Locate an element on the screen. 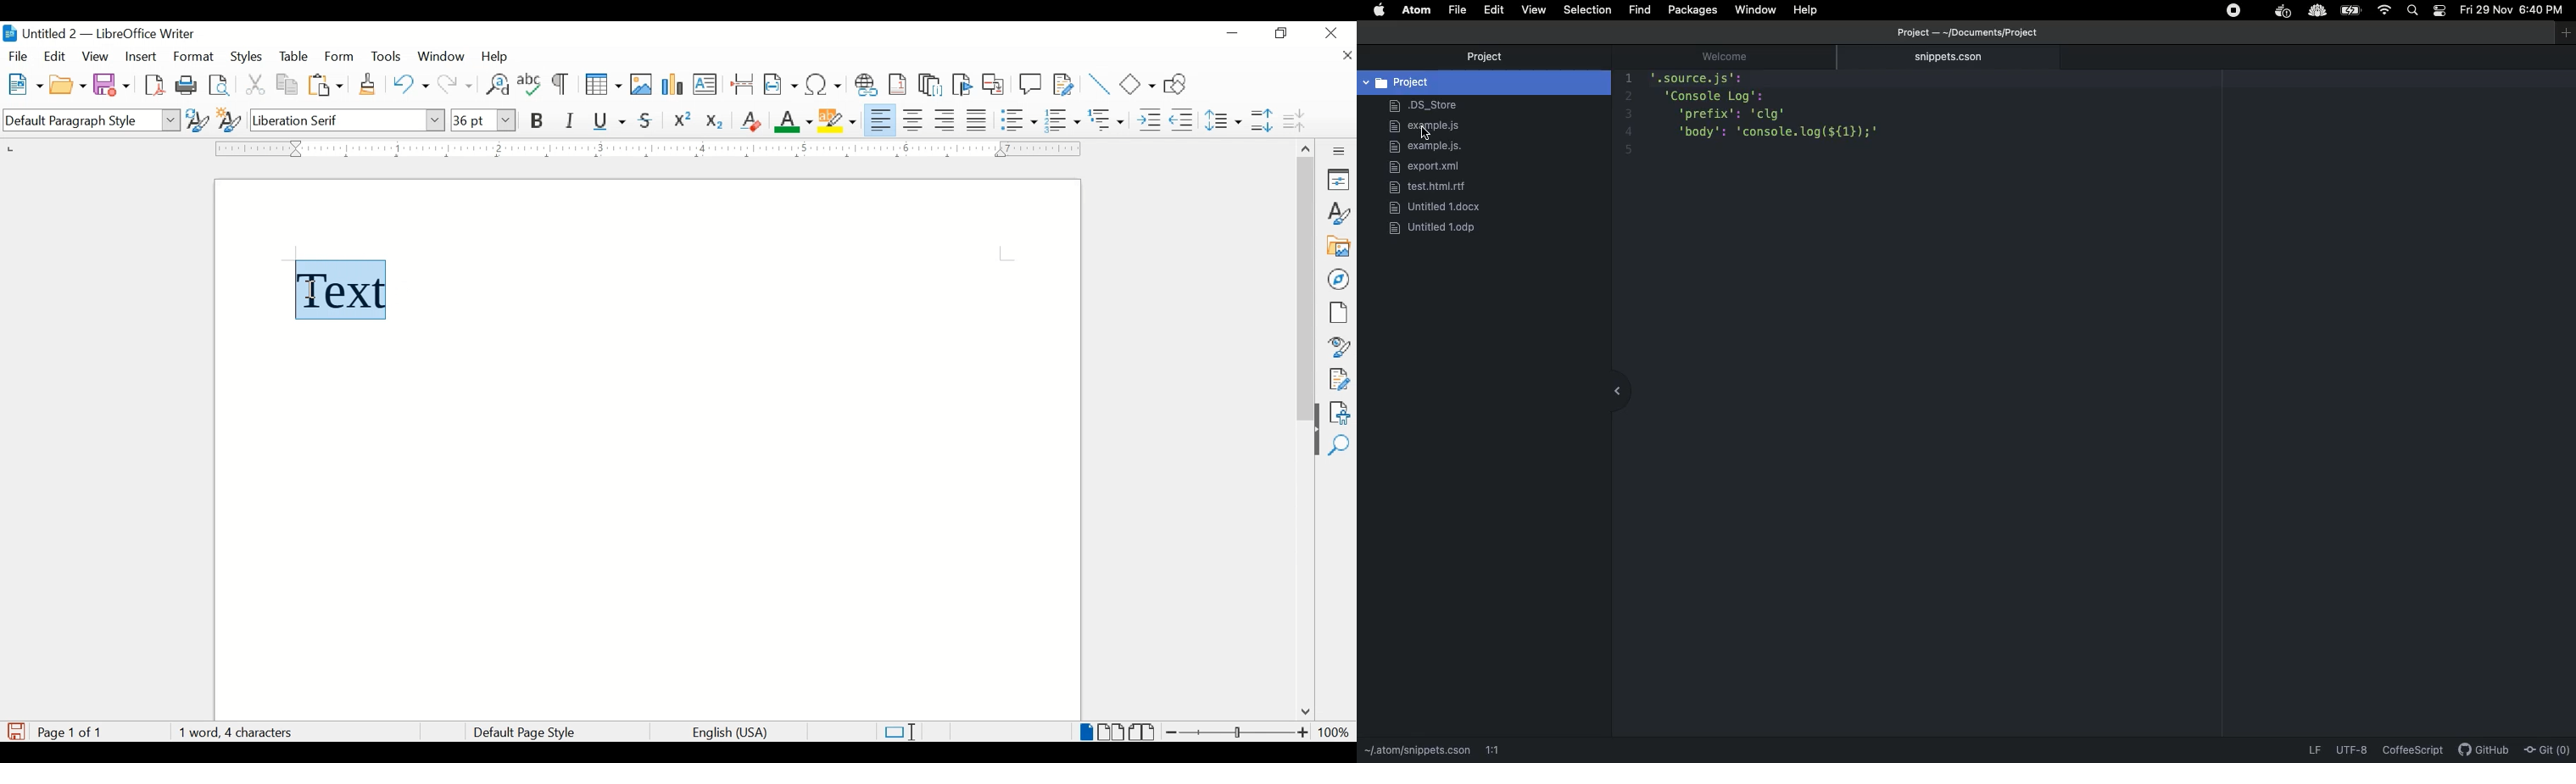  insert field is located at coordinates (781, 84).